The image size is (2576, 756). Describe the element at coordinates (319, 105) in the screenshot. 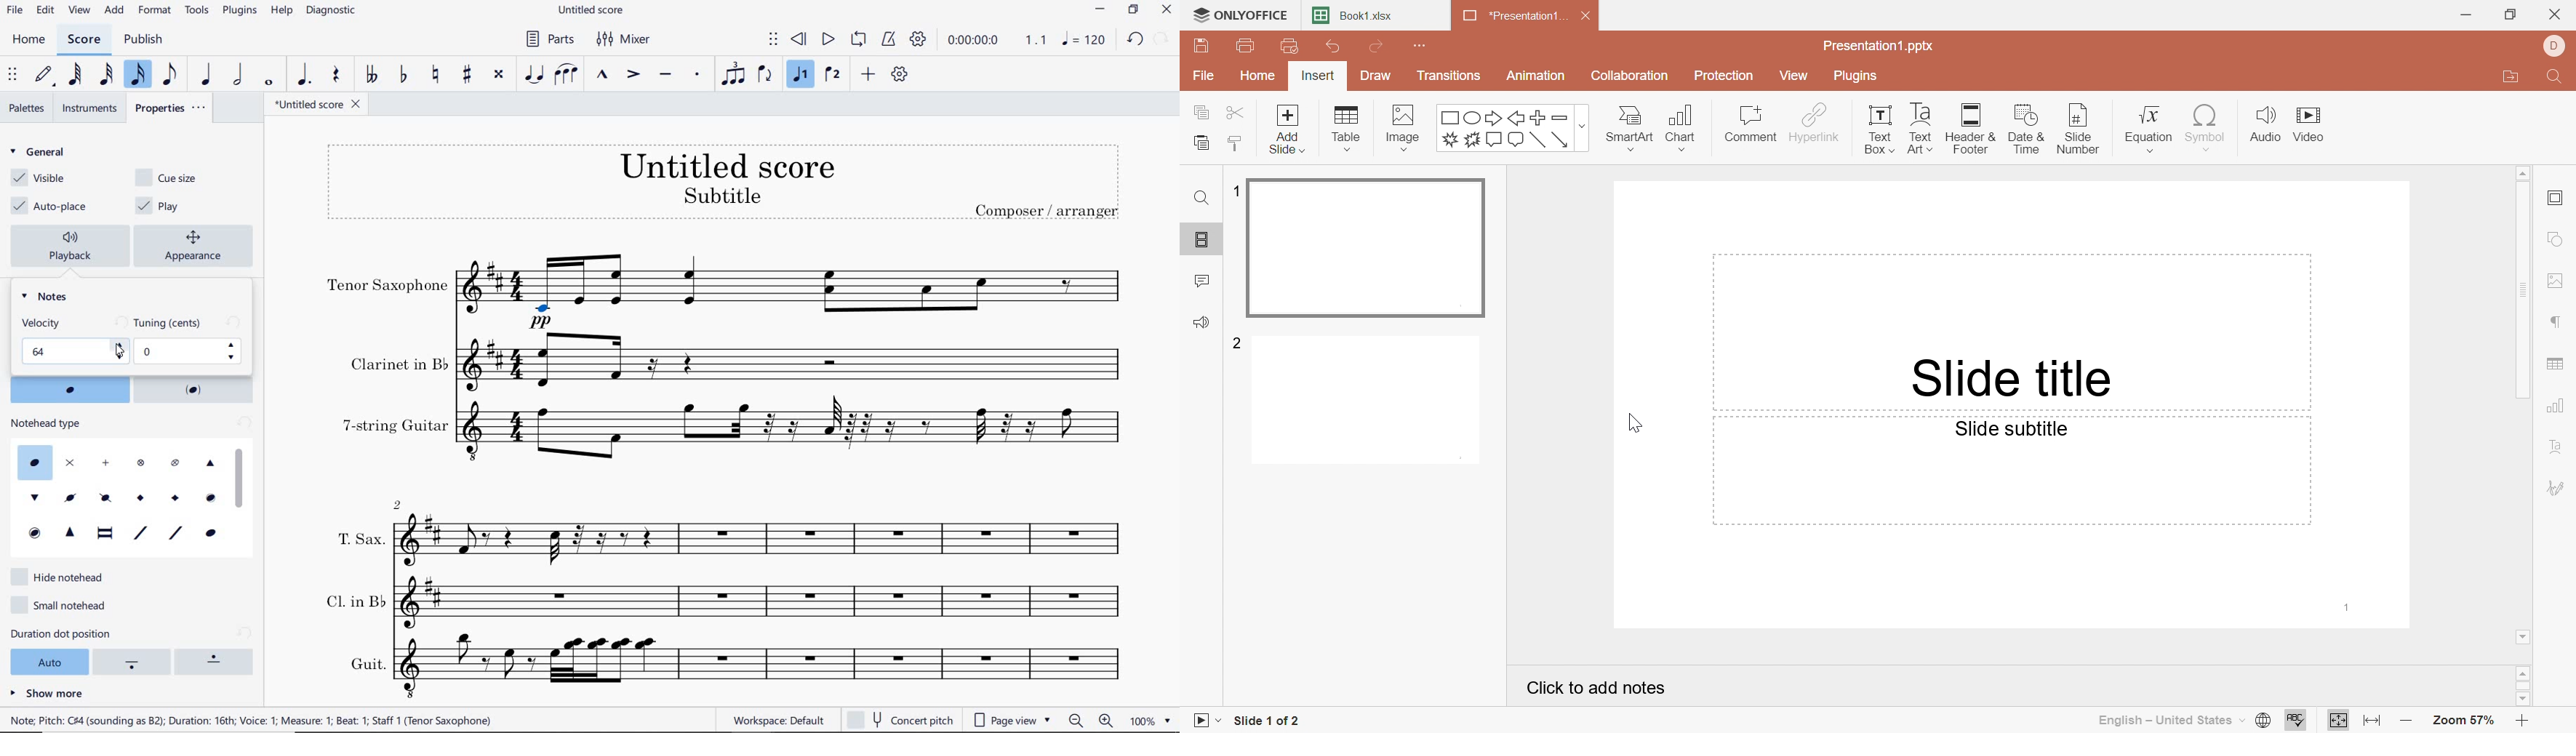

I see `file name` at that location.